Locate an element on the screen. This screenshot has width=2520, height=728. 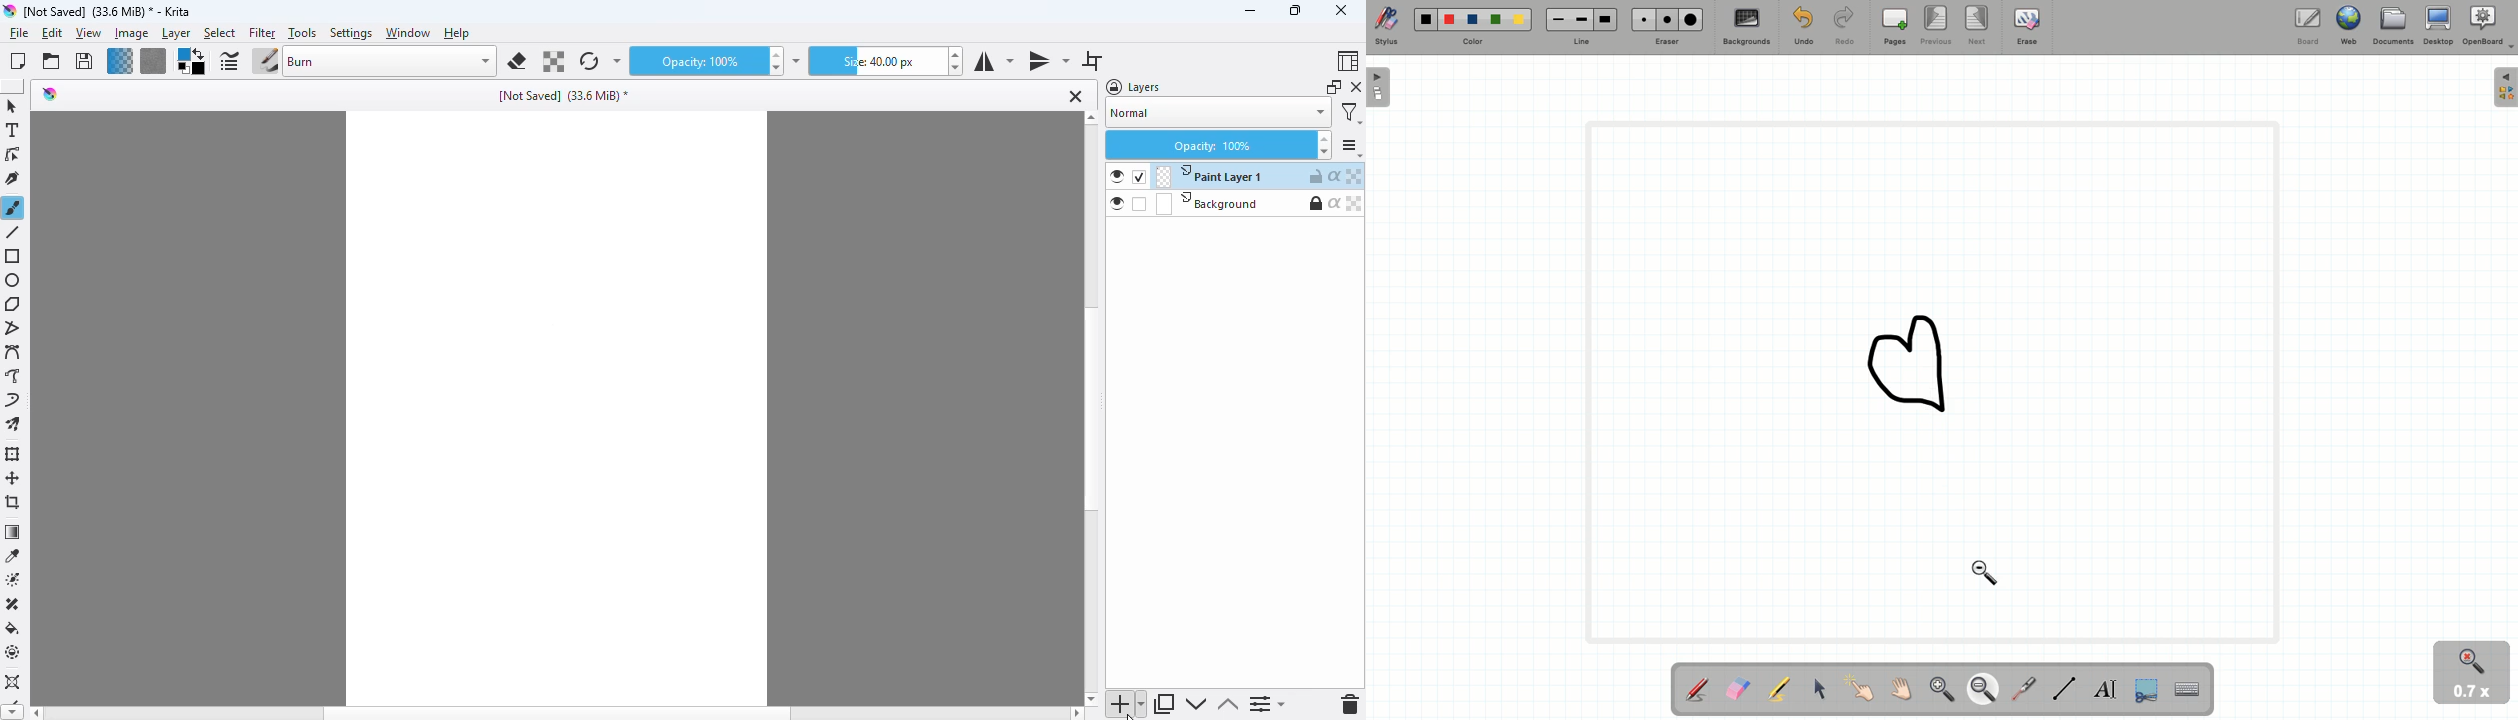
cursor is located at coordinates (1130, 715).